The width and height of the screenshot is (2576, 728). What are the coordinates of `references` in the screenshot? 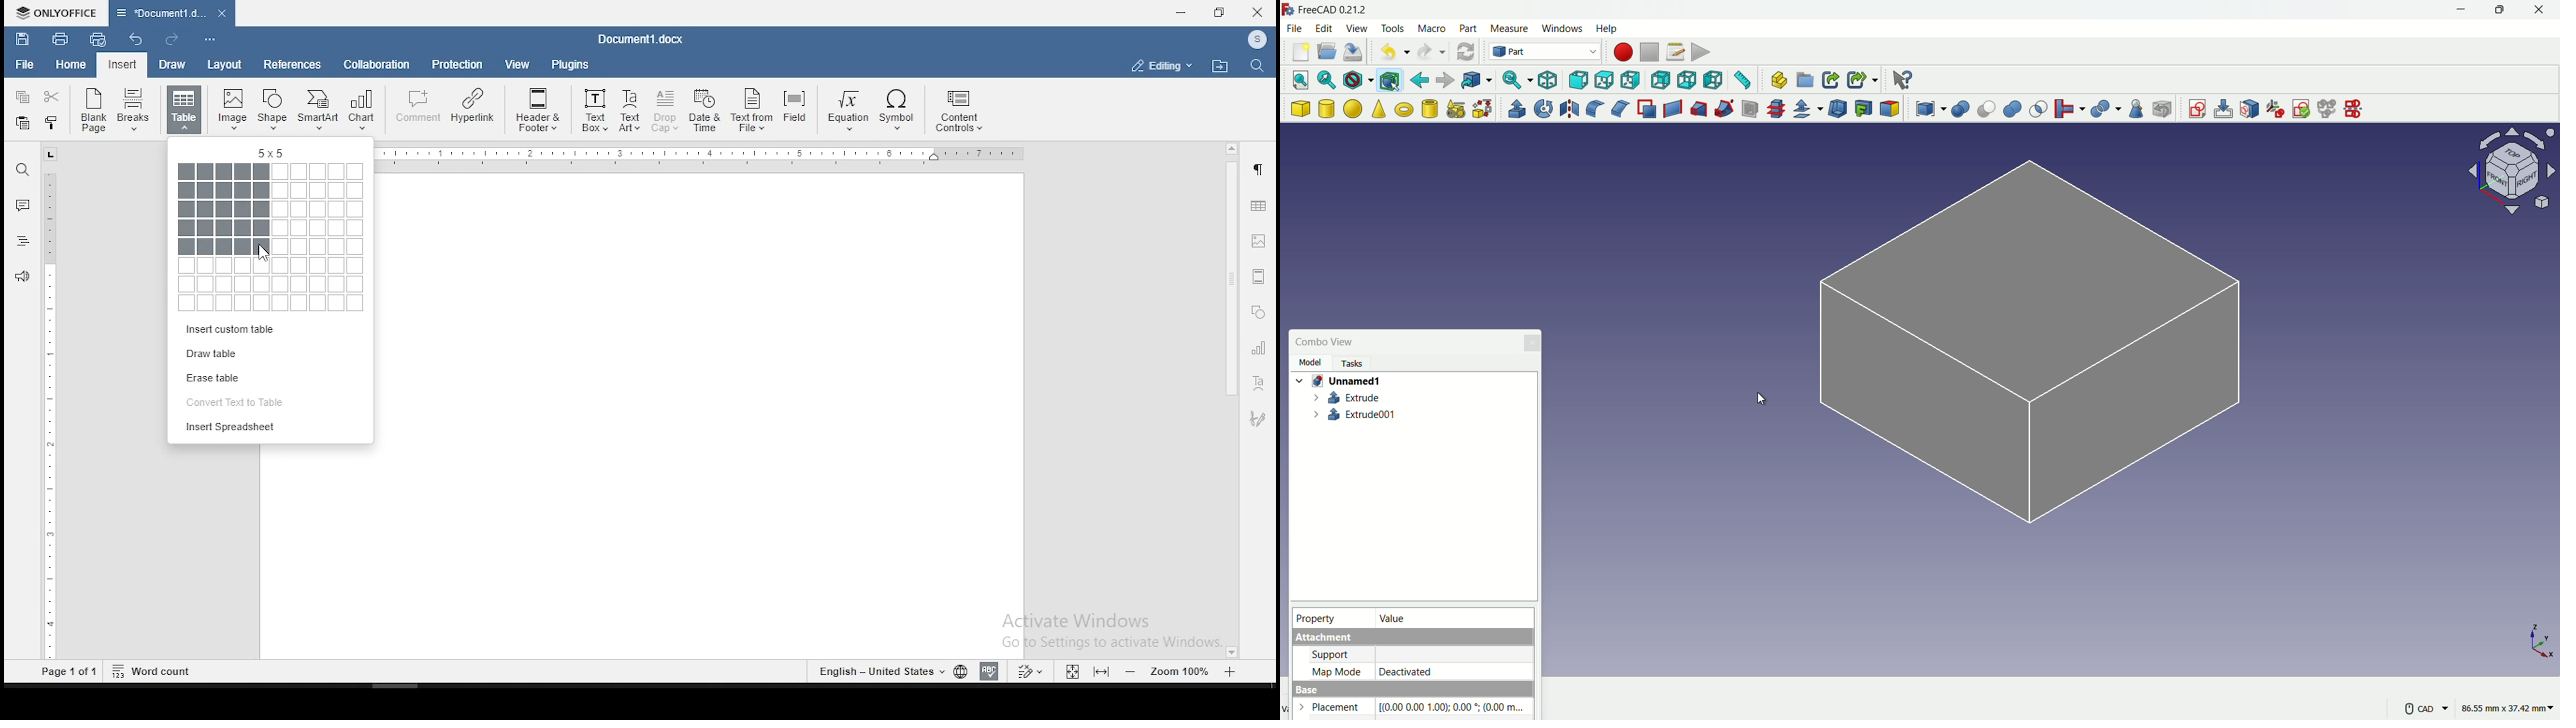 It's located at (291, 65).